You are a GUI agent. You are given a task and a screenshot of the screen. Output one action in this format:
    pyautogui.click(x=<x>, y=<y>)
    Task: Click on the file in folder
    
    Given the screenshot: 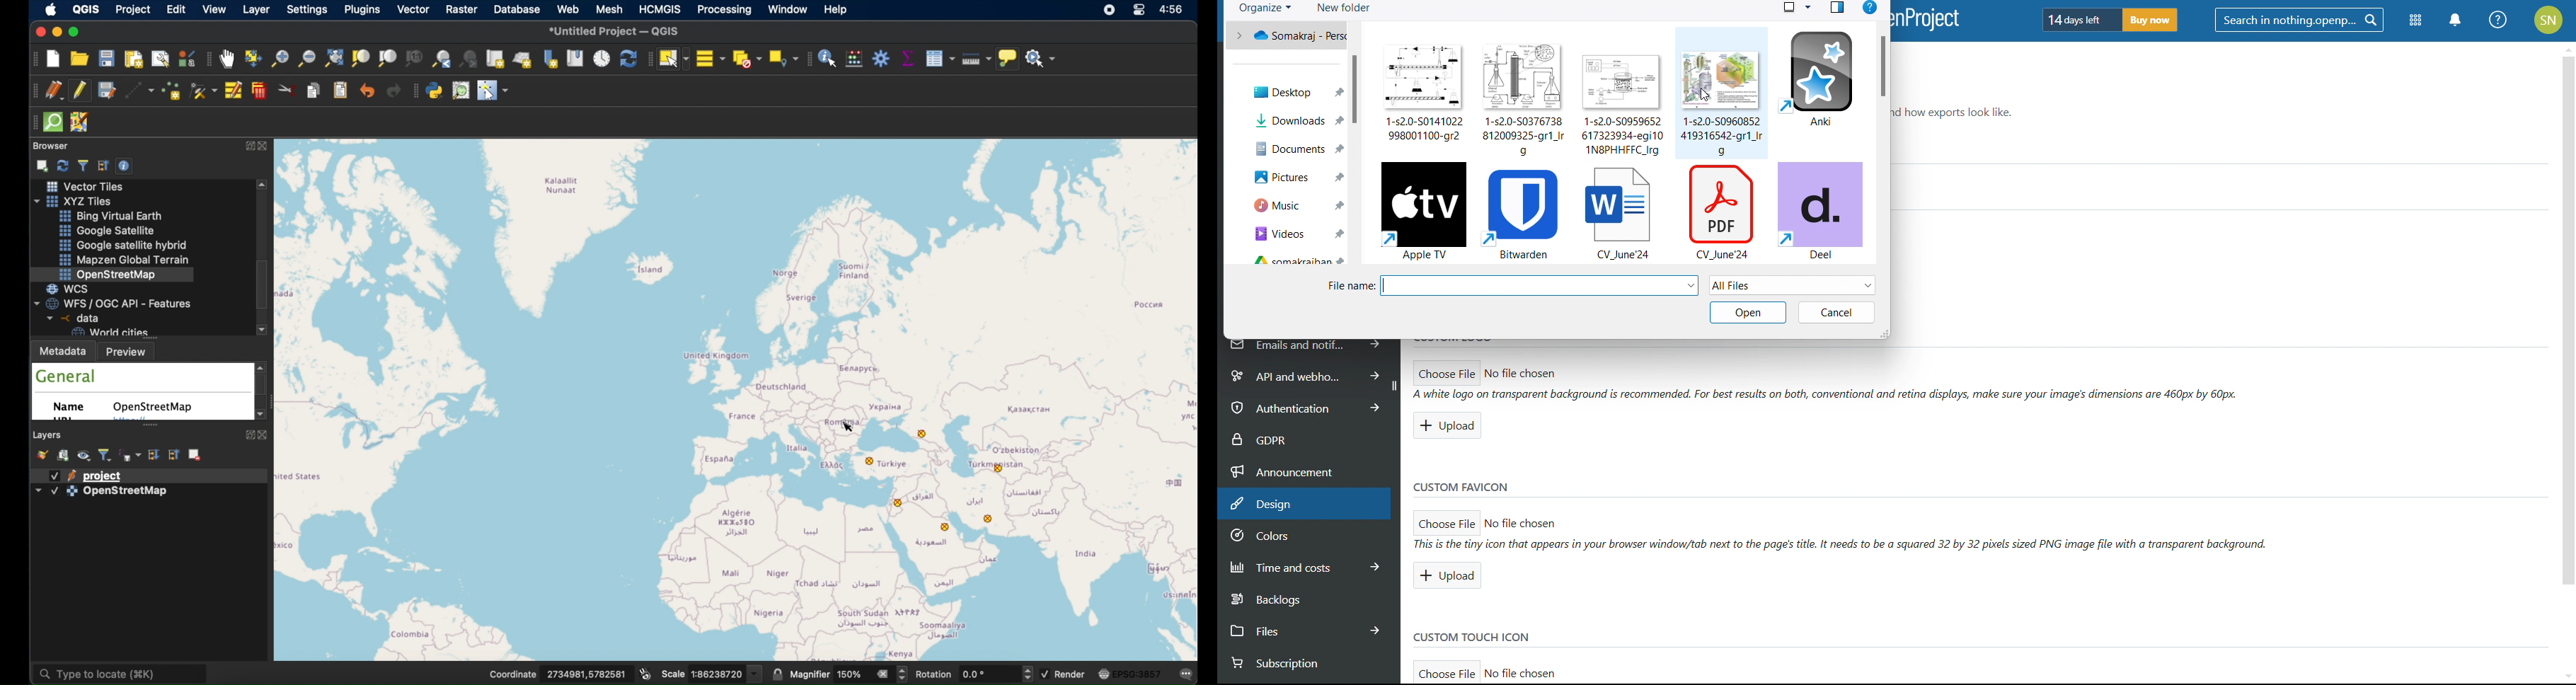 What is the action you would take?
    pyautogui.click(x=1823, y=84)
    